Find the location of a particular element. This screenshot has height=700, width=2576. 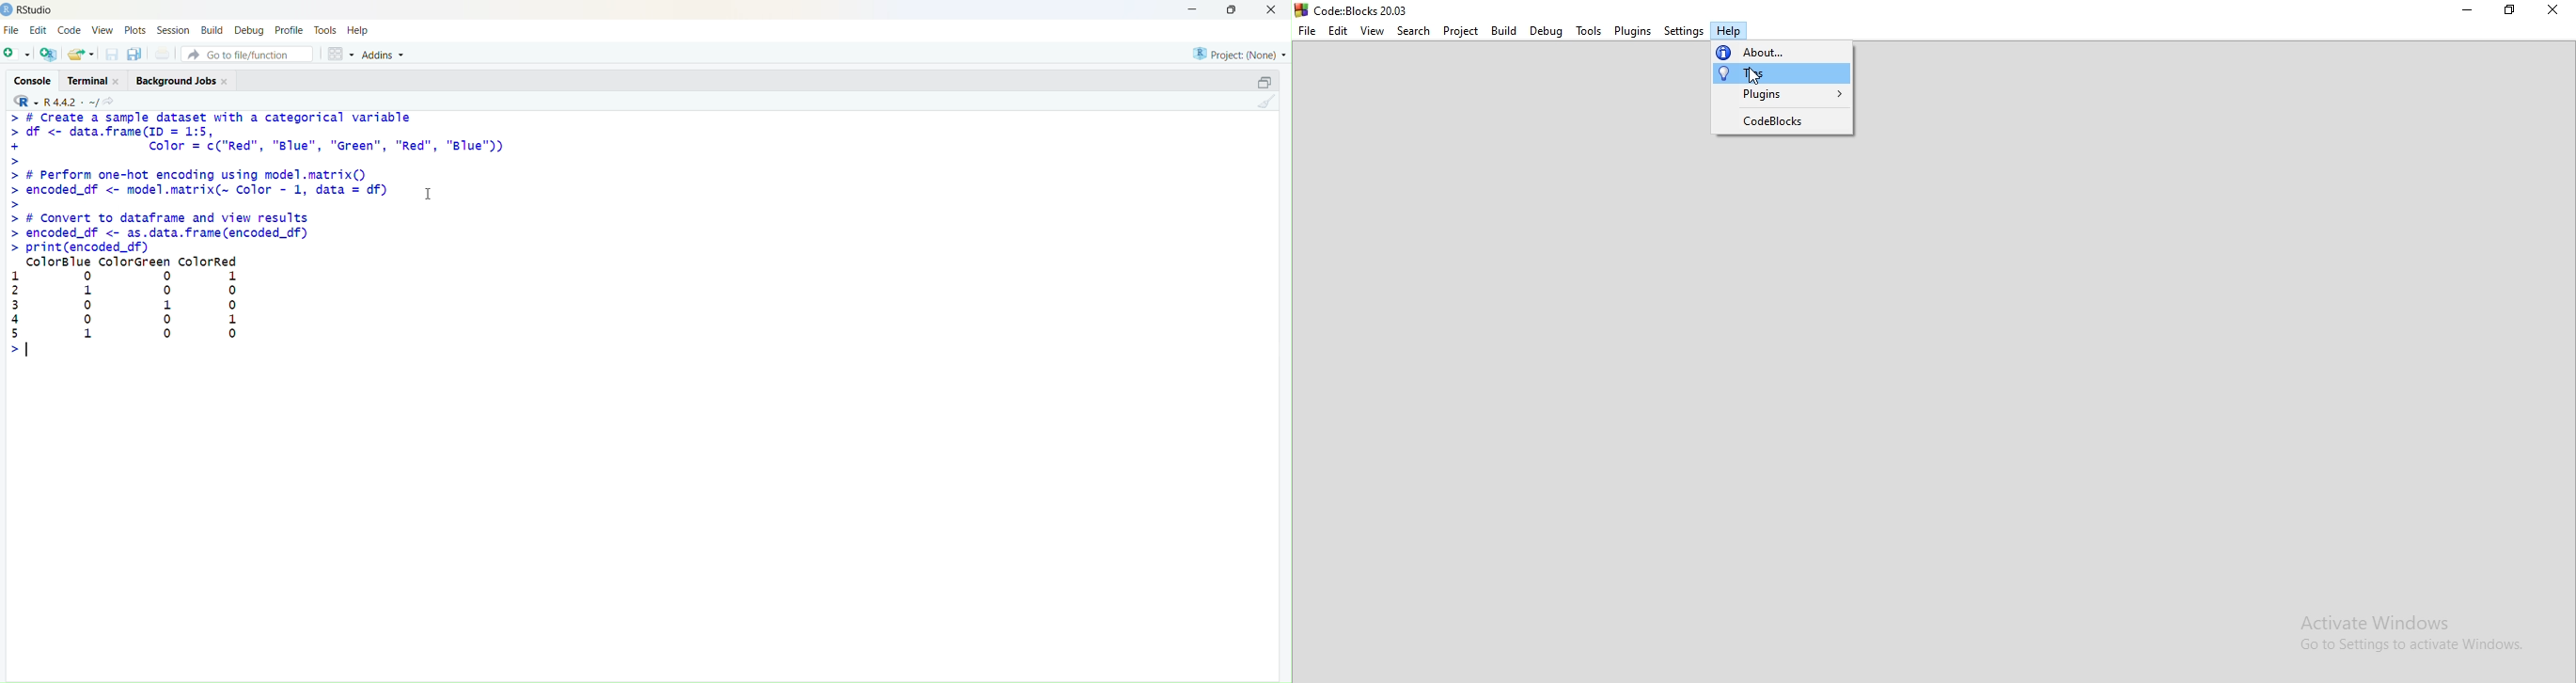

add file as is located at coordinates (19, 54).